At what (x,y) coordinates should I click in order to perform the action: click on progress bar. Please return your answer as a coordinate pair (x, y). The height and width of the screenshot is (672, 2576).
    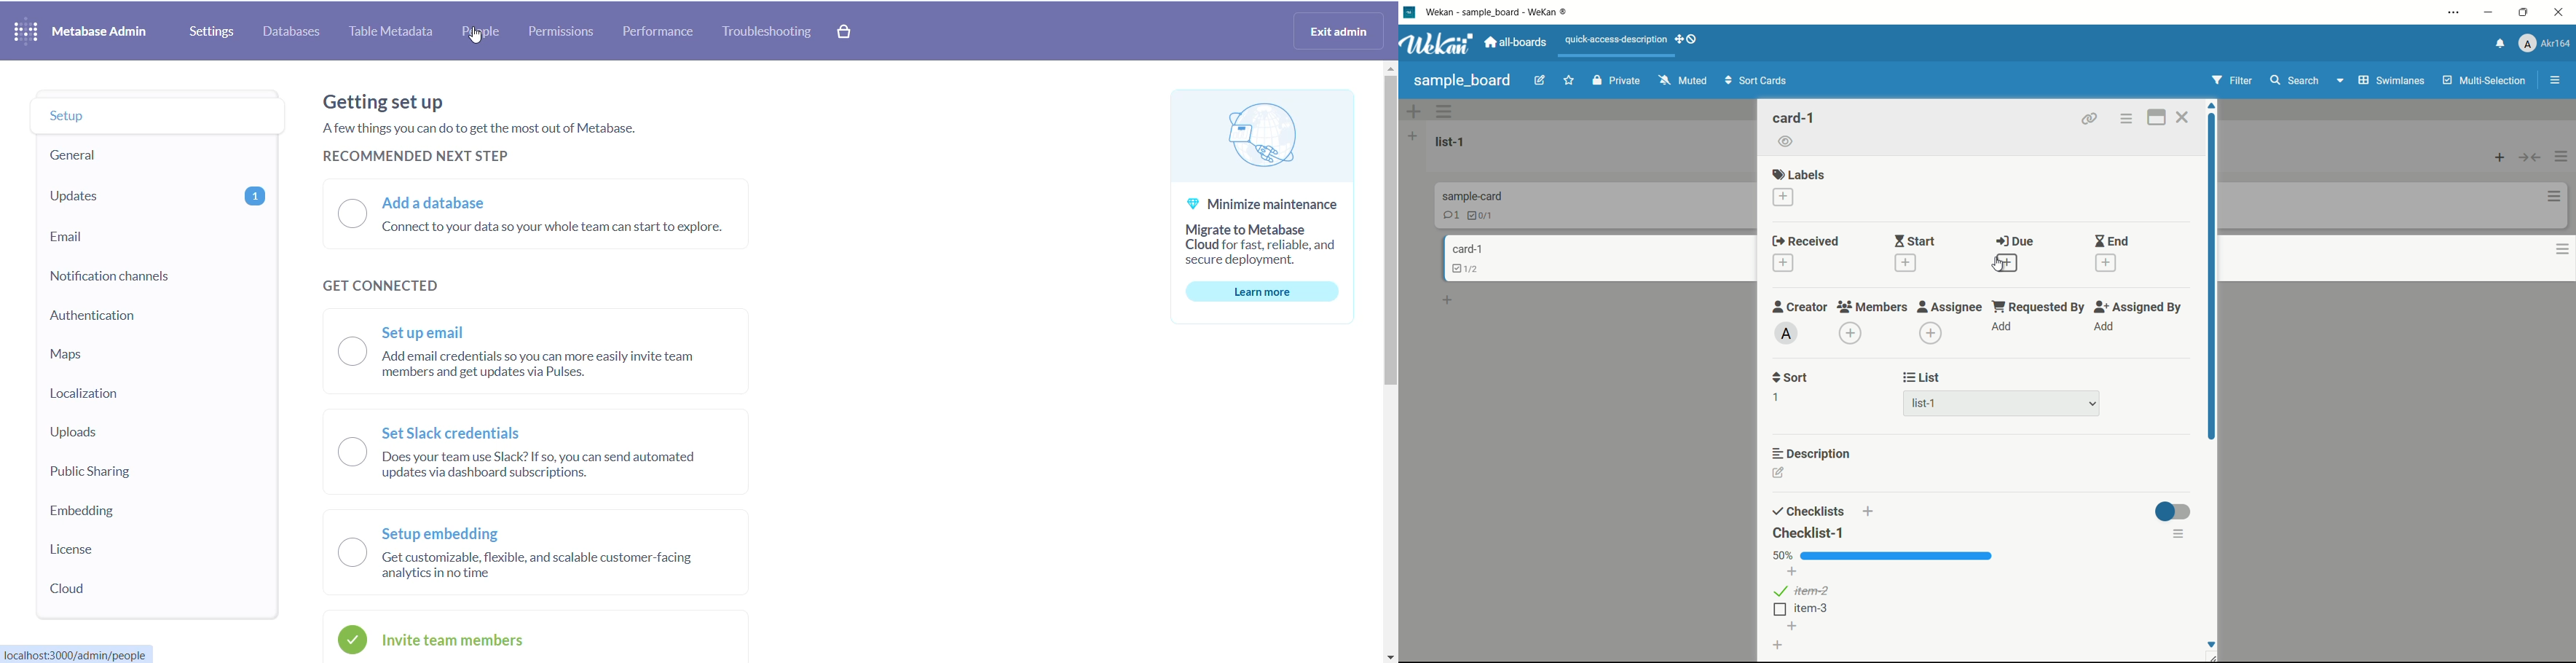
    Looking at the image, I should click on (1898, 557).